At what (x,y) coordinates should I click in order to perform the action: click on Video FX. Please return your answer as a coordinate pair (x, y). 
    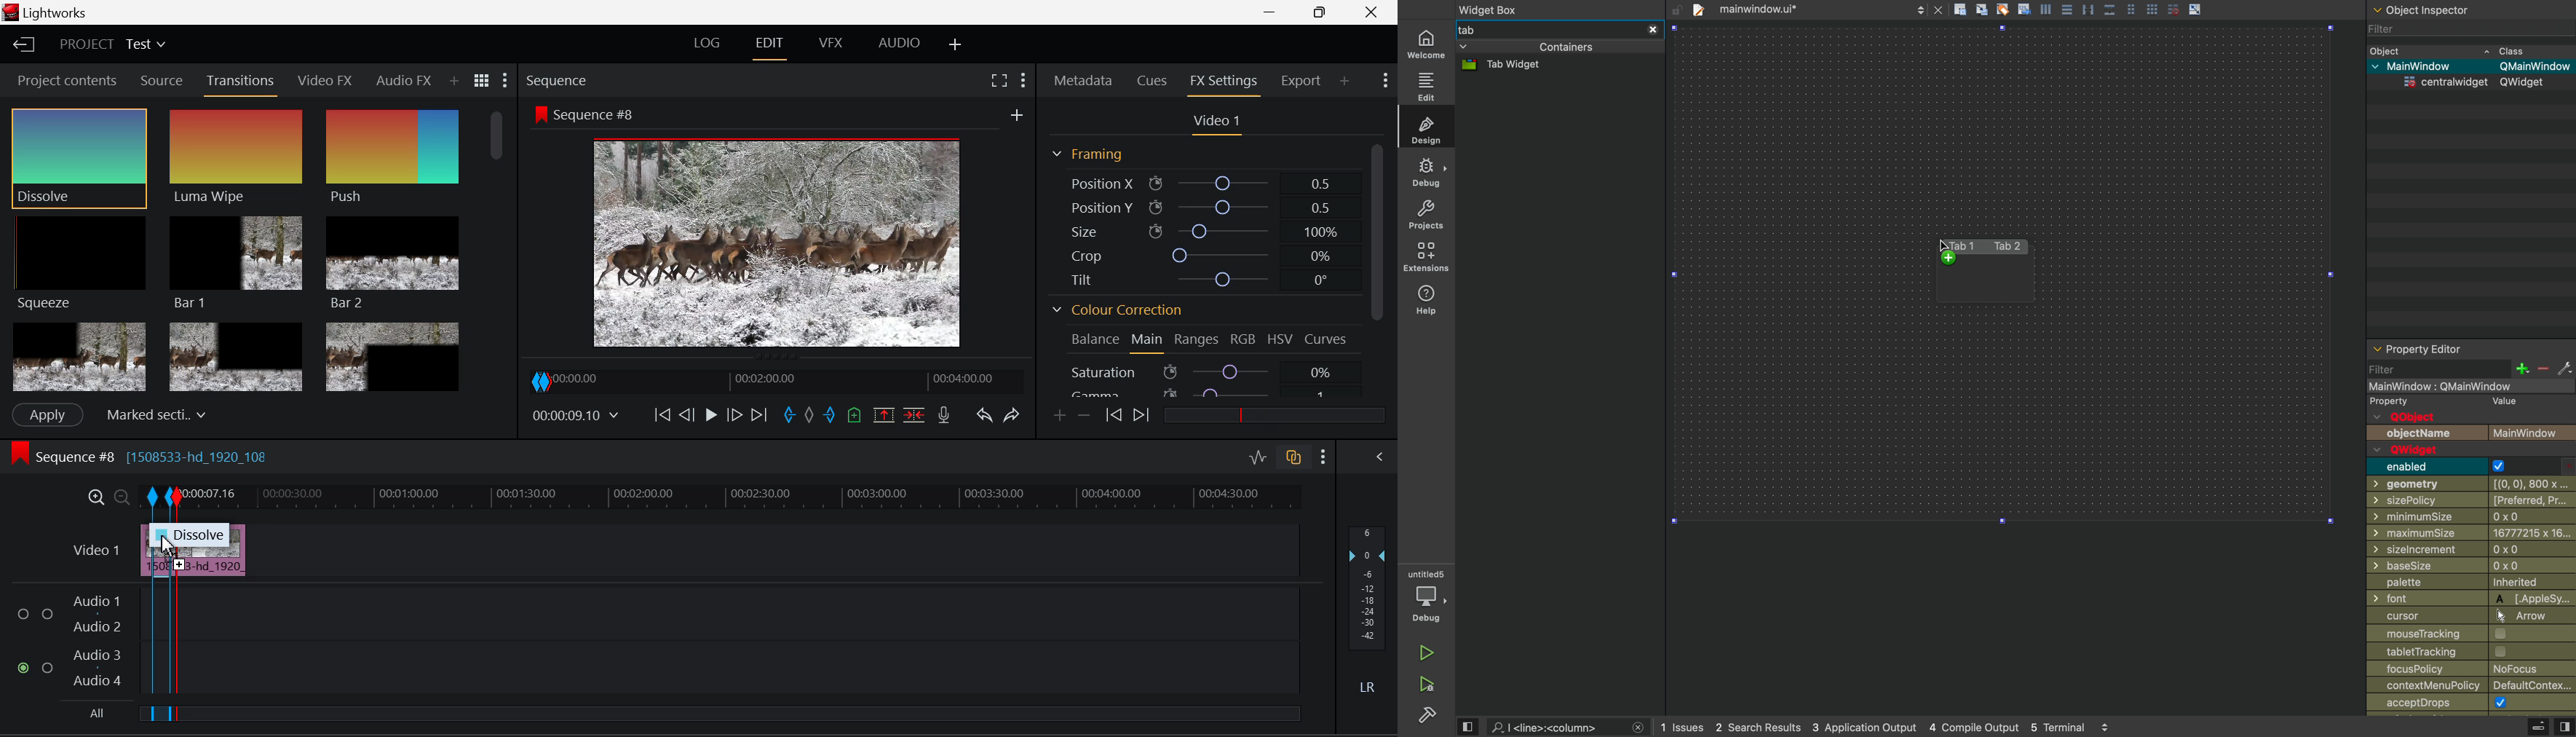
    Looking at the image, I should click on (326, 82).